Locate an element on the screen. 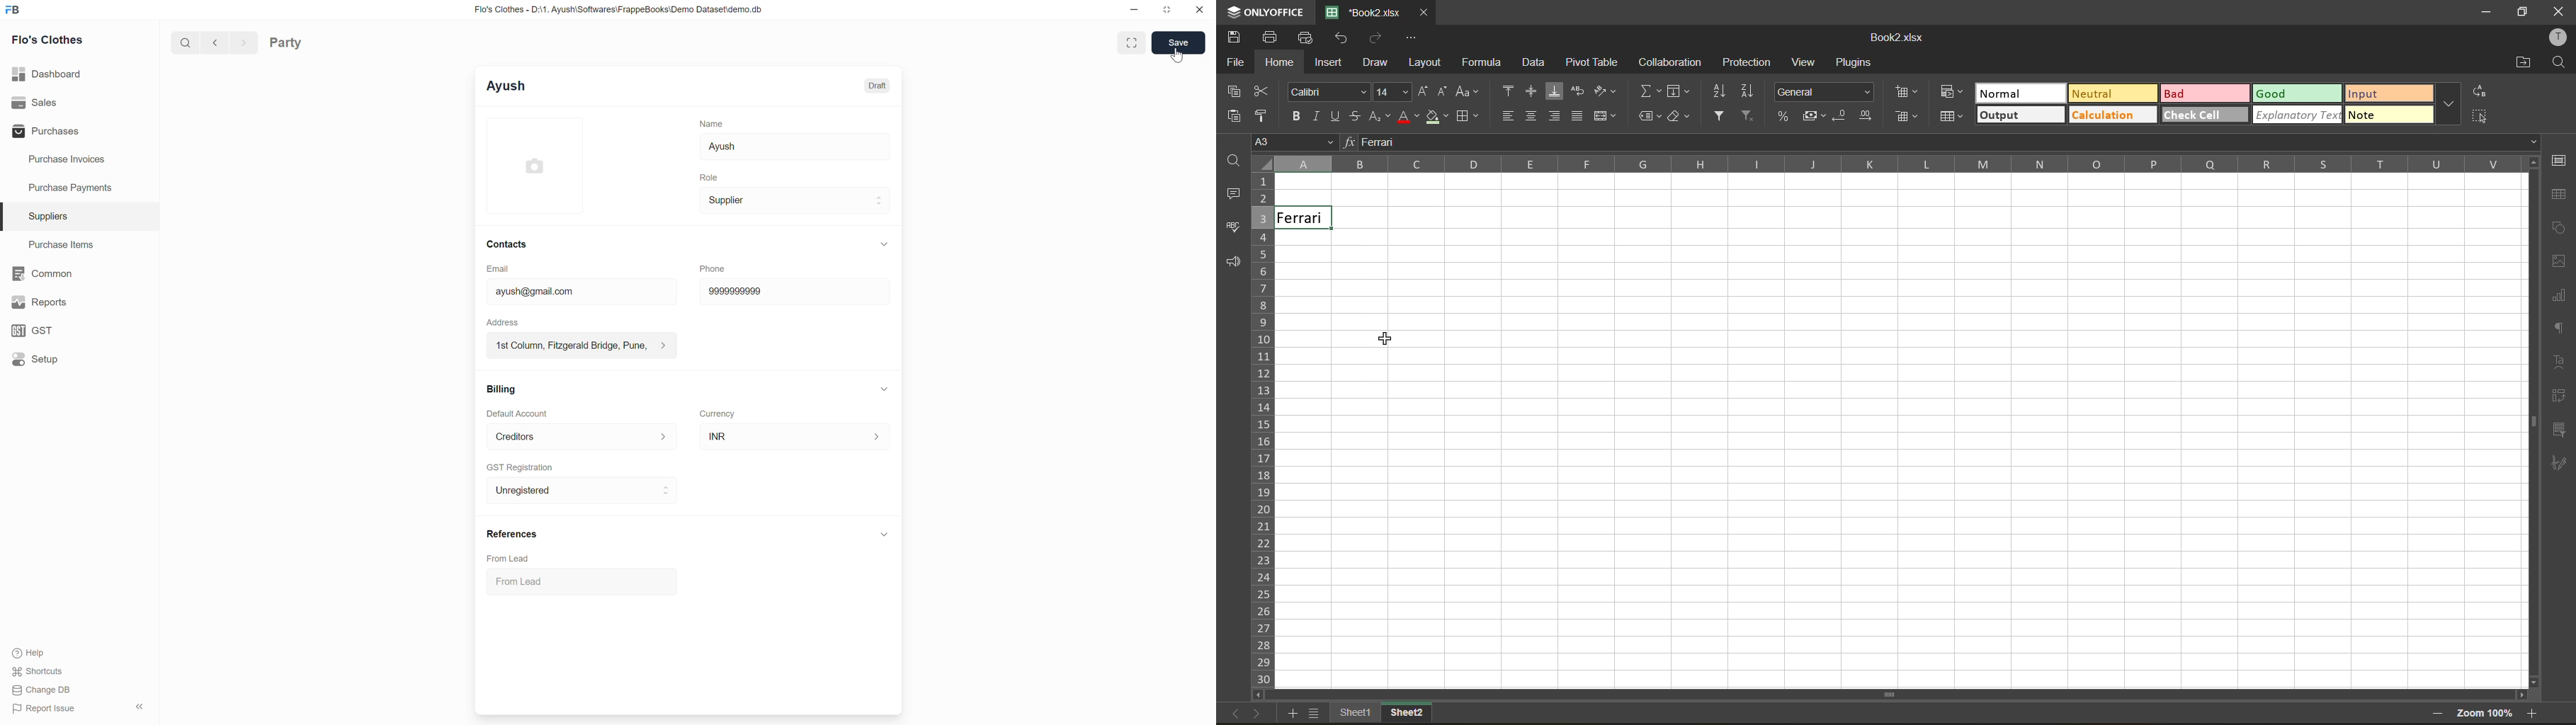 The height and width of the screenshot is (728, 2576). Shortcuts is located at coordinates (38, 671).